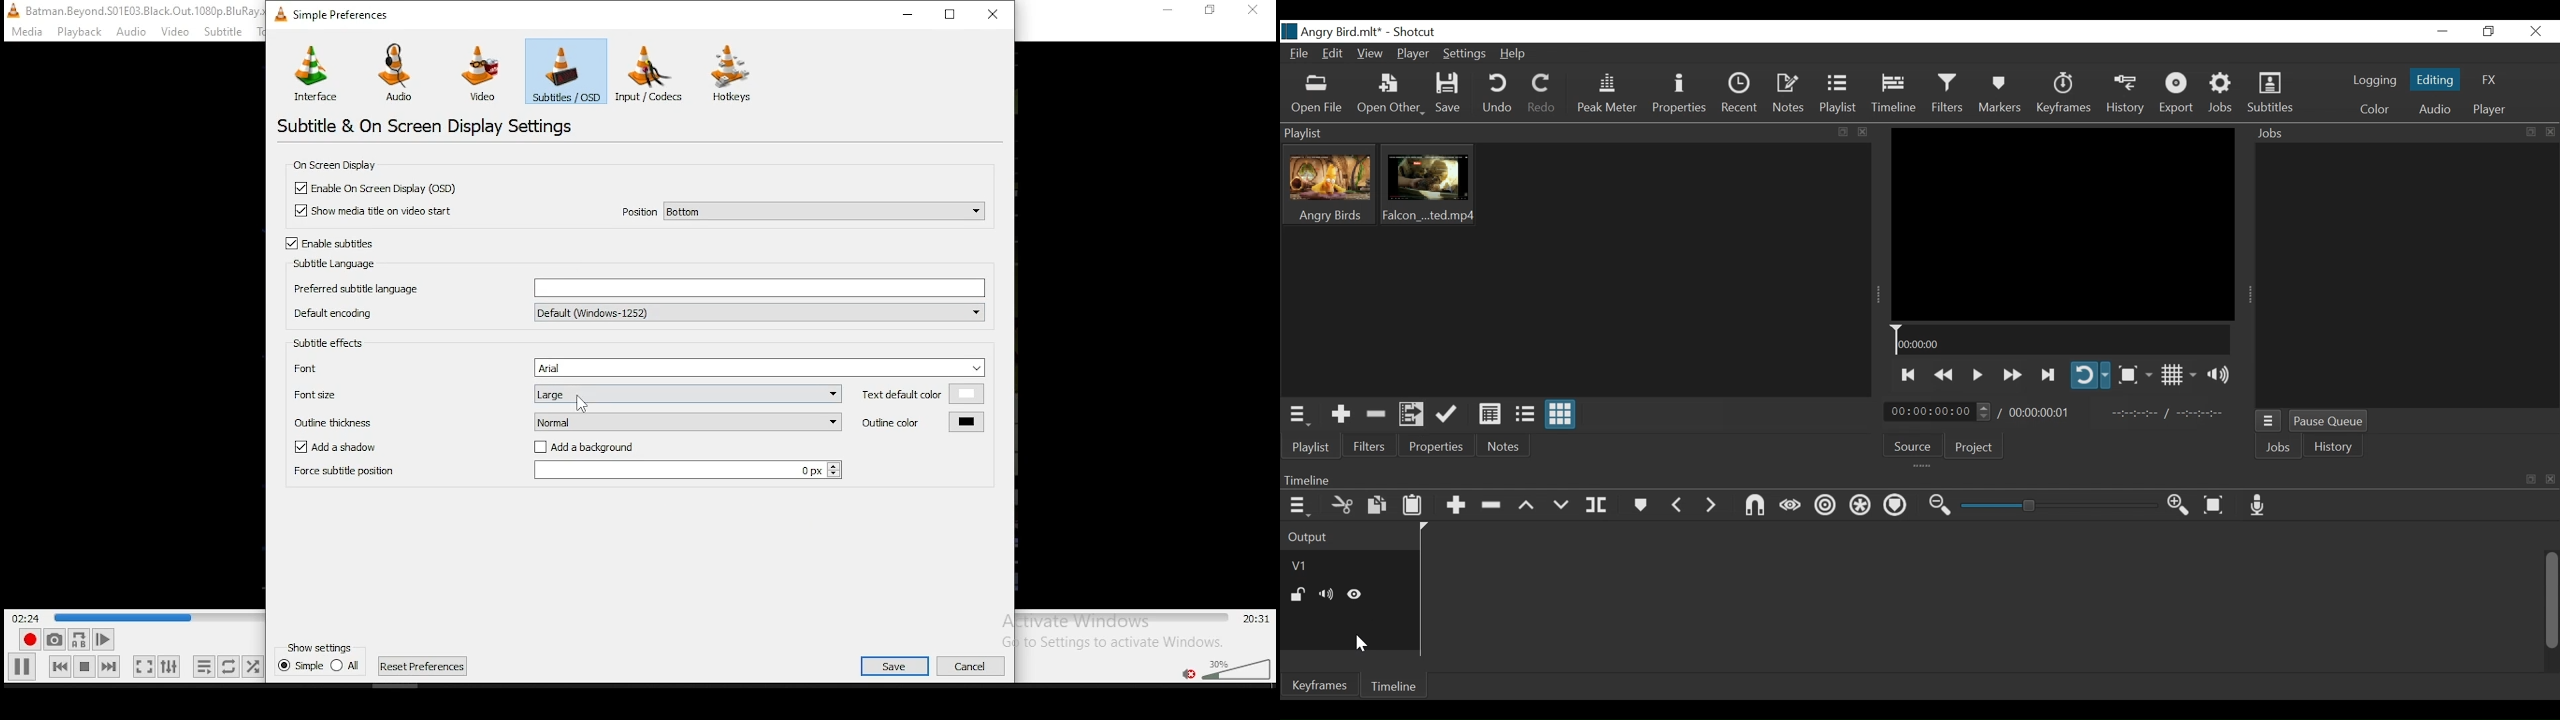  Describe the element at coordinates (1210, 11) in the screenshot. I see `restore` at that location.